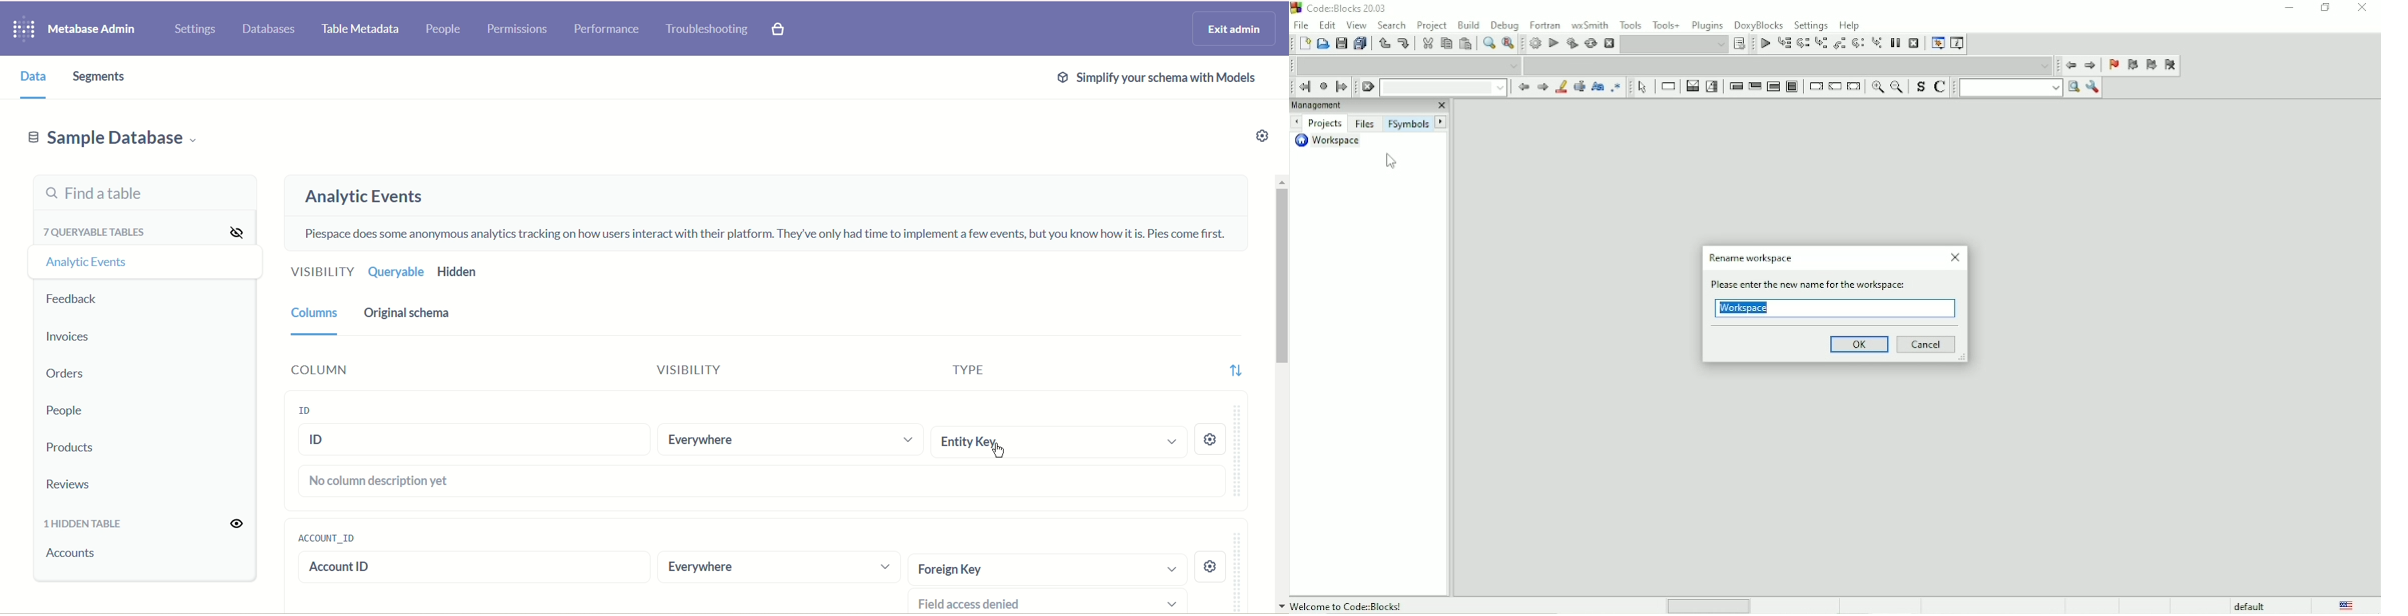 The width and height of the screenshot is (2408, 616). I want to click on analytic event, so click(84, 261).